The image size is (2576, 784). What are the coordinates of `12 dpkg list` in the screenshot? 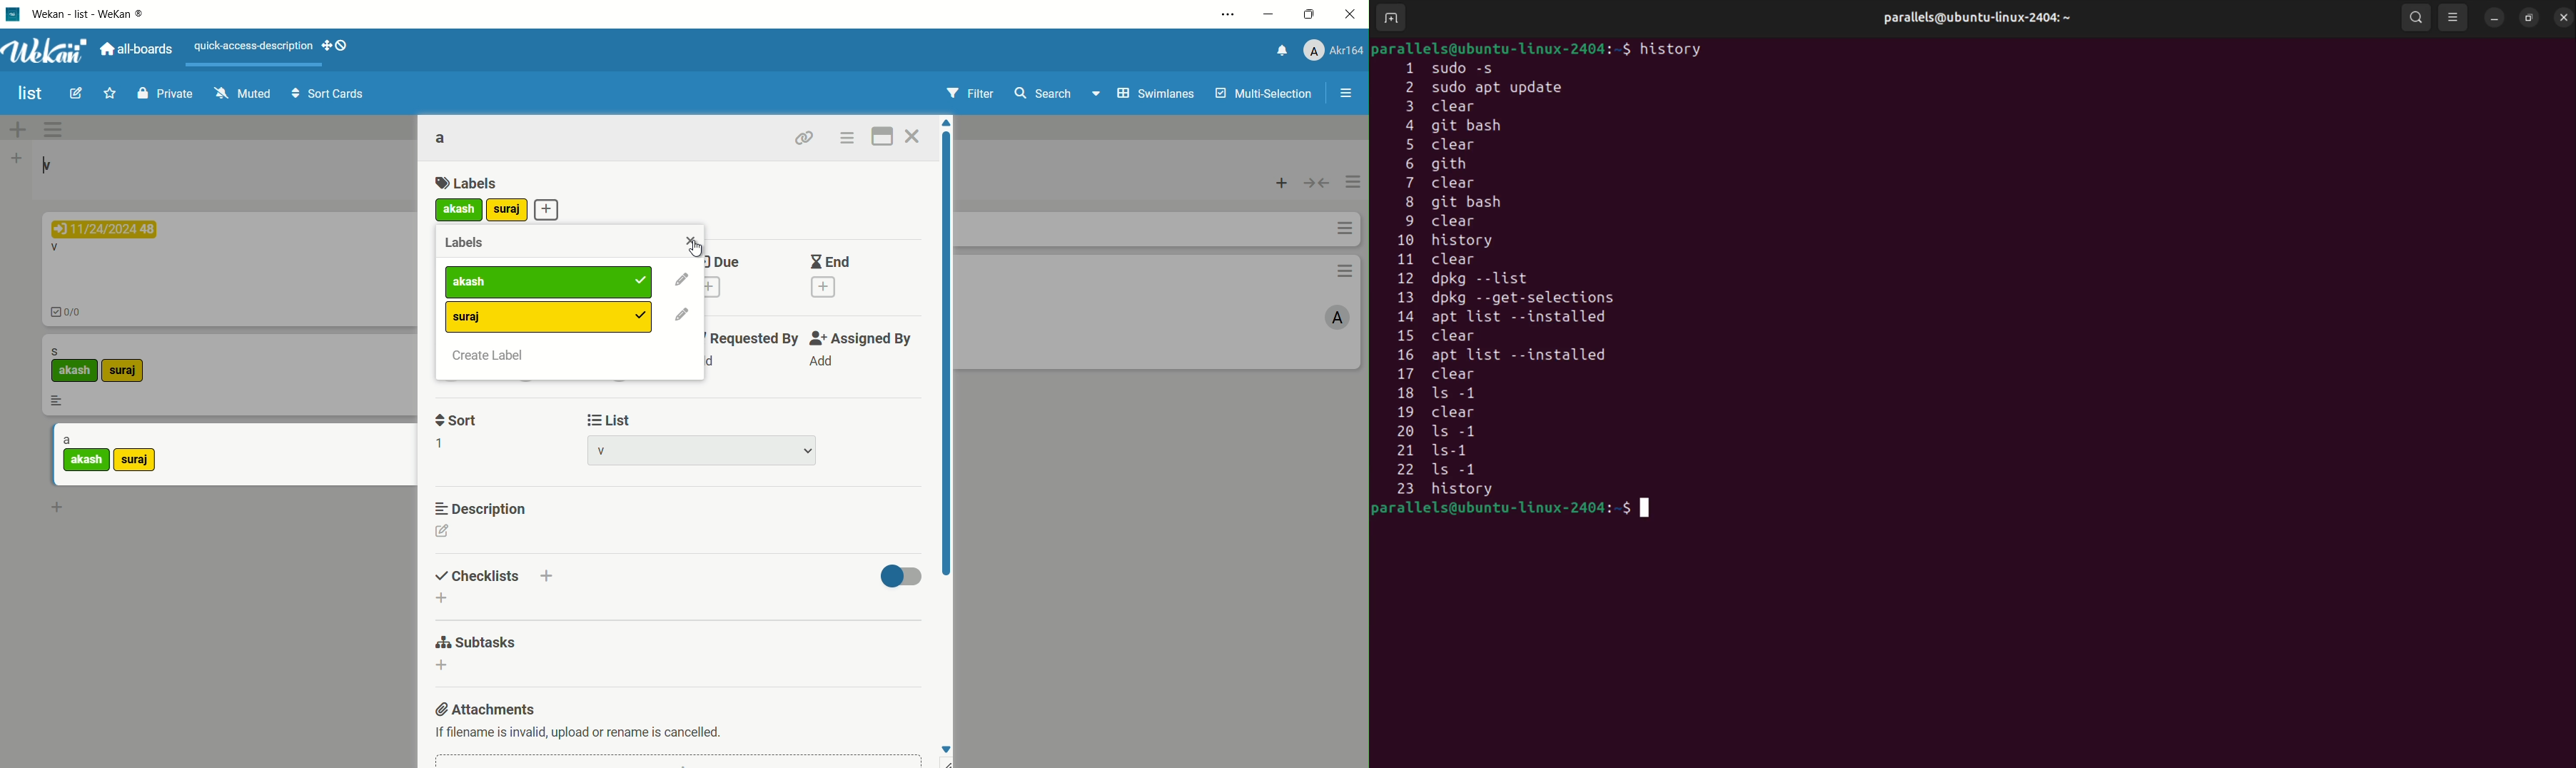 It's located at (1511, 280).